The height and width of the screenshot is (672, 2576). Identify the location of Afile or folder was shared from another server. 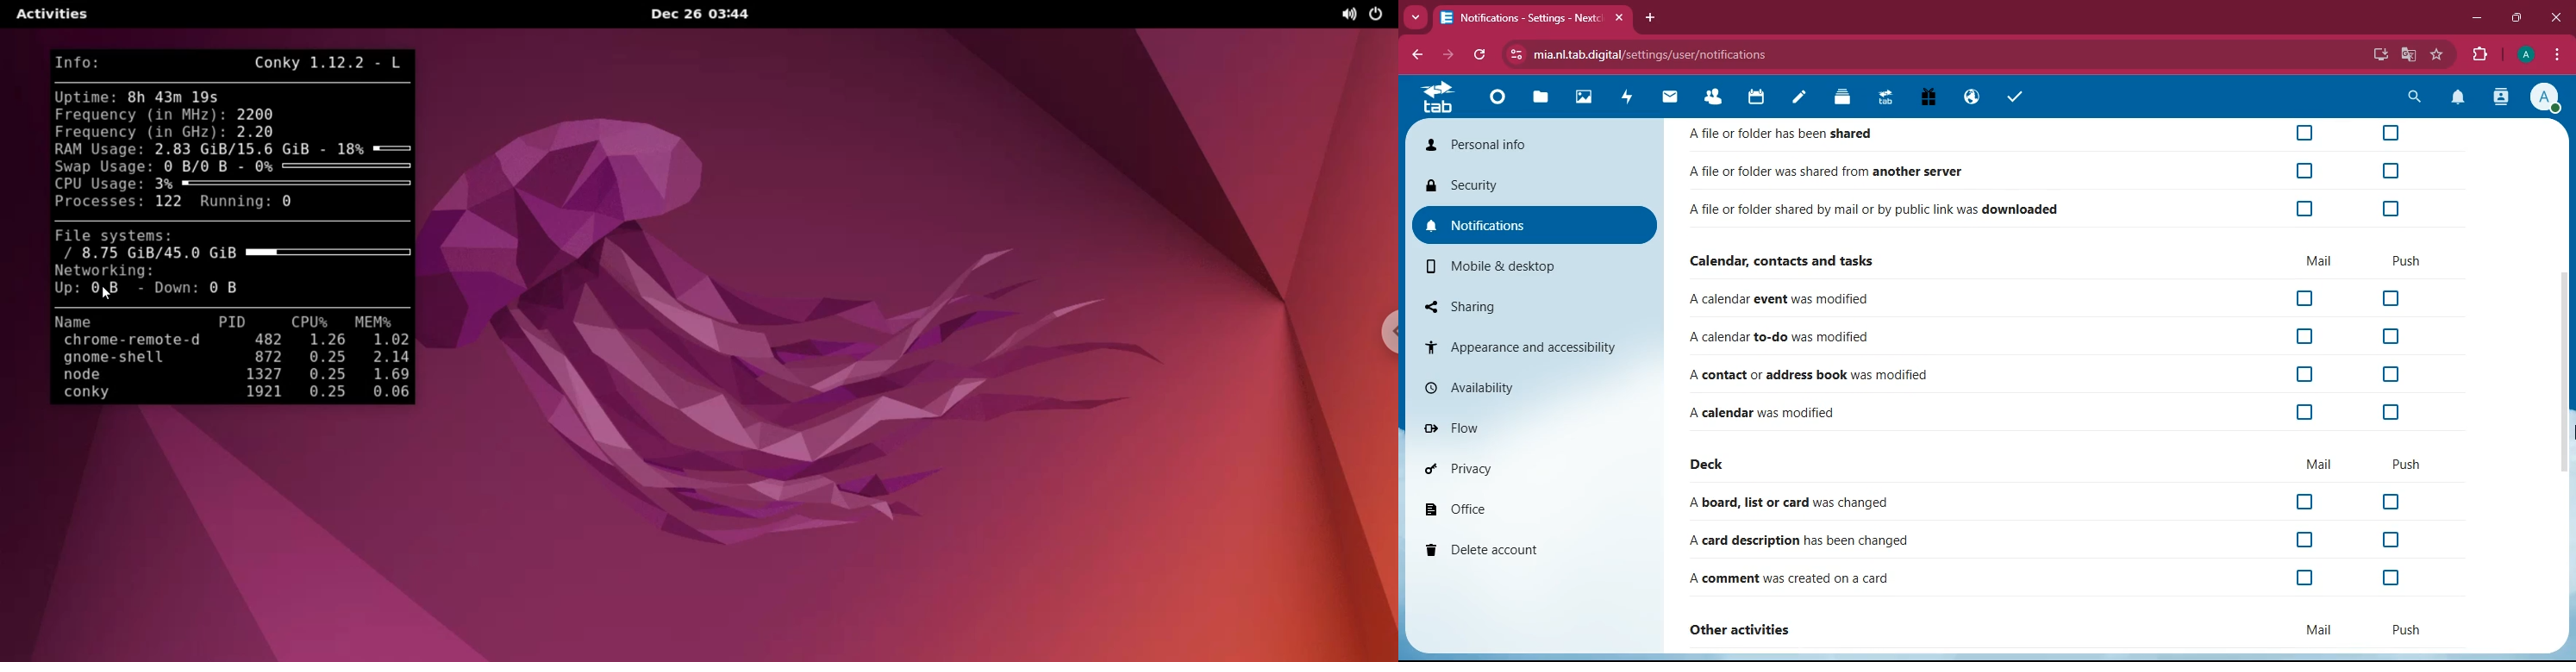
(1824, 172).